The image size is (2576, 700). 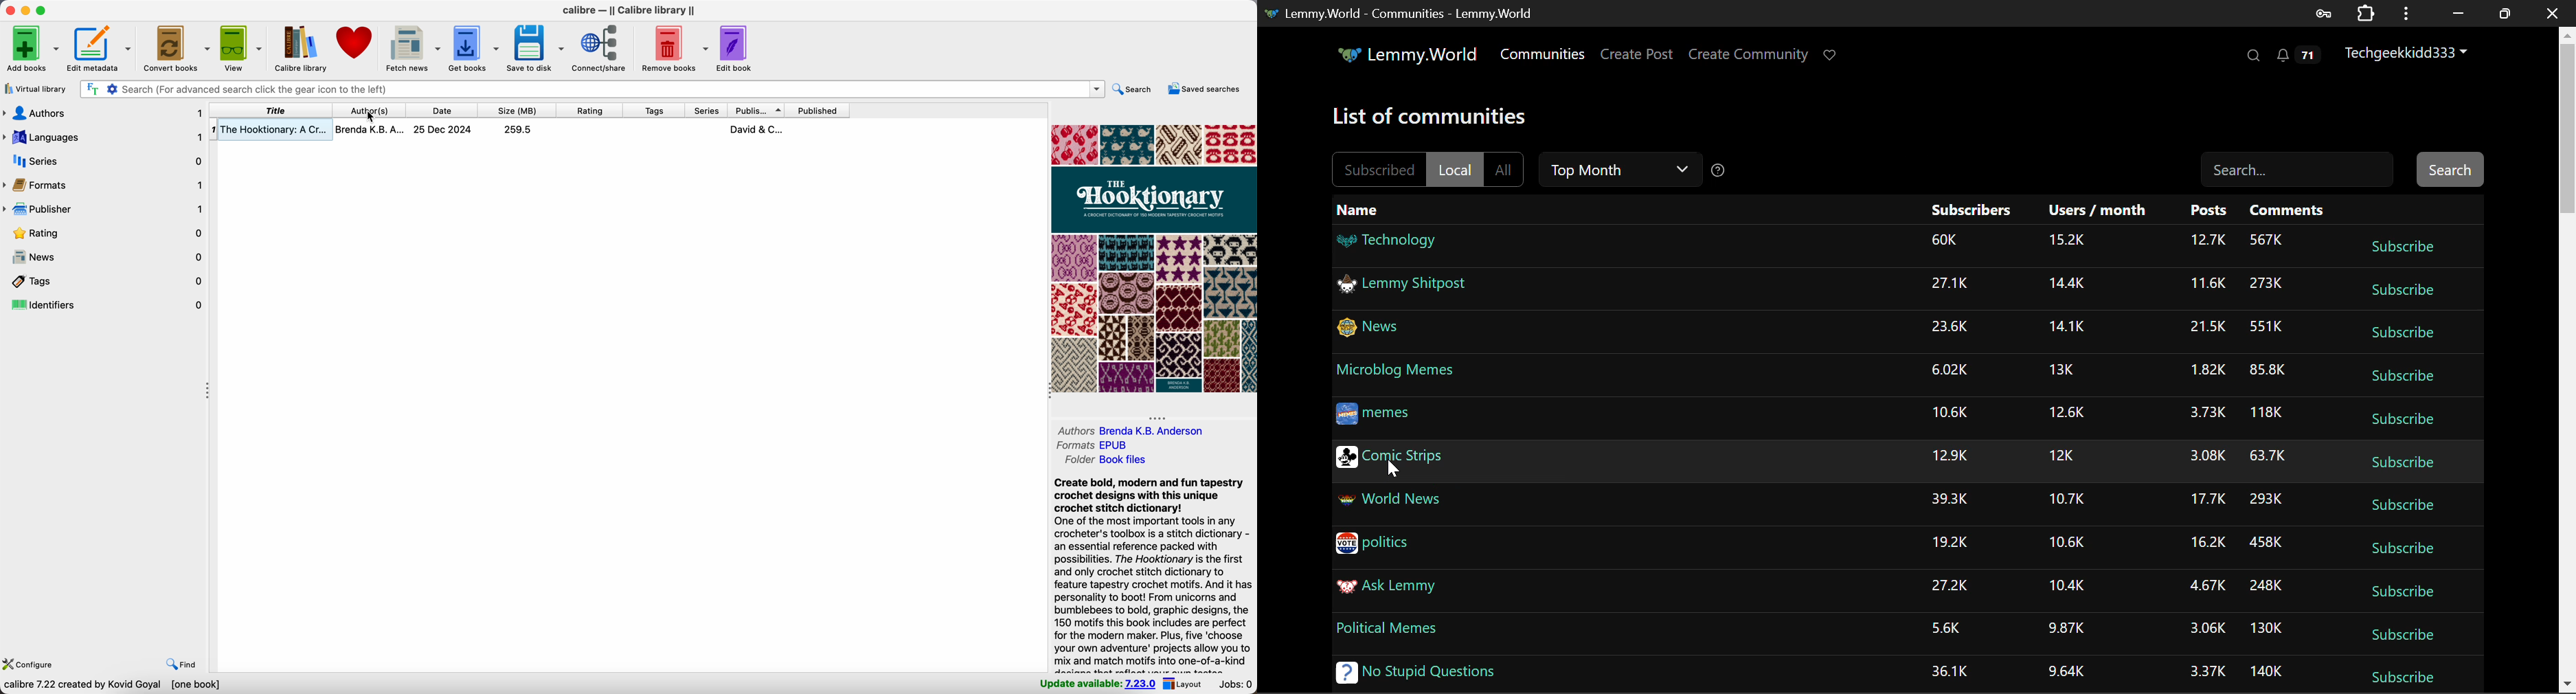 What do you see at coordinates (9, 10) in the screenshot?
I see `close program` at bounding box center [9, 10].